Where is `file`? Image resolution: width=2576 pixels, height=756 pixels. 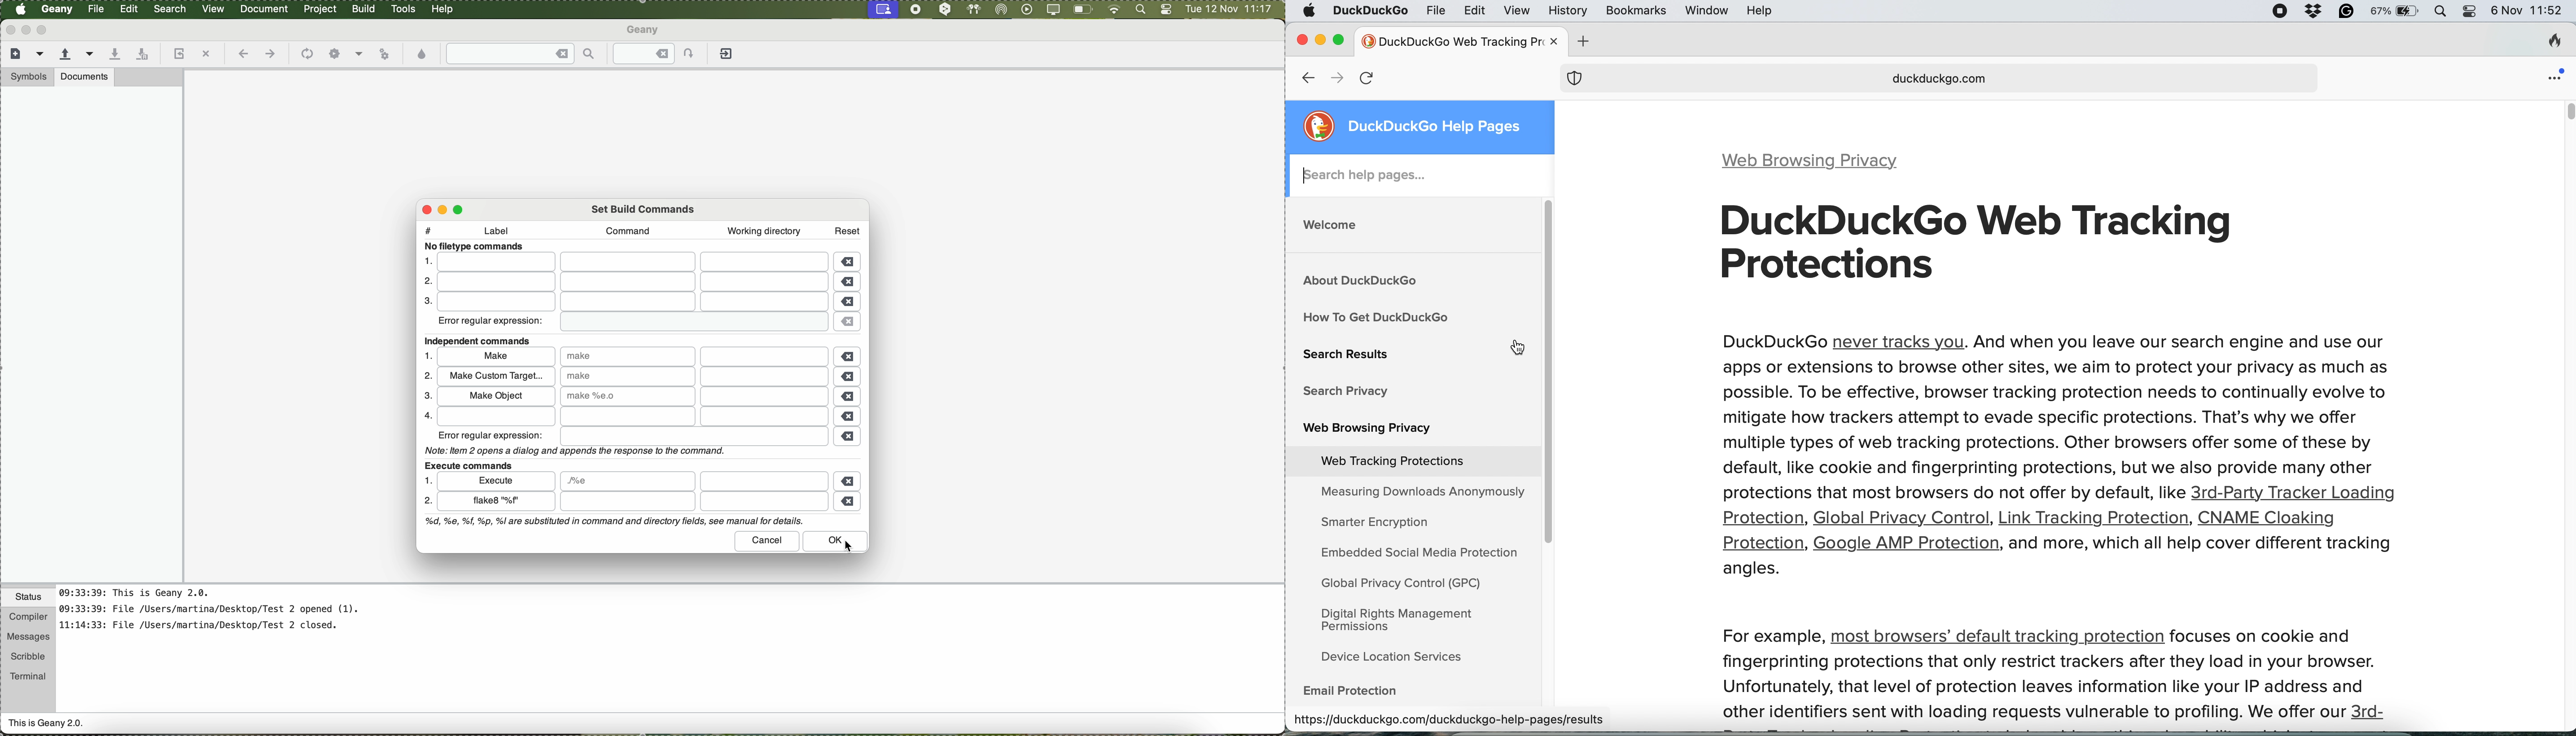 file is located at coordinates (635, 417).